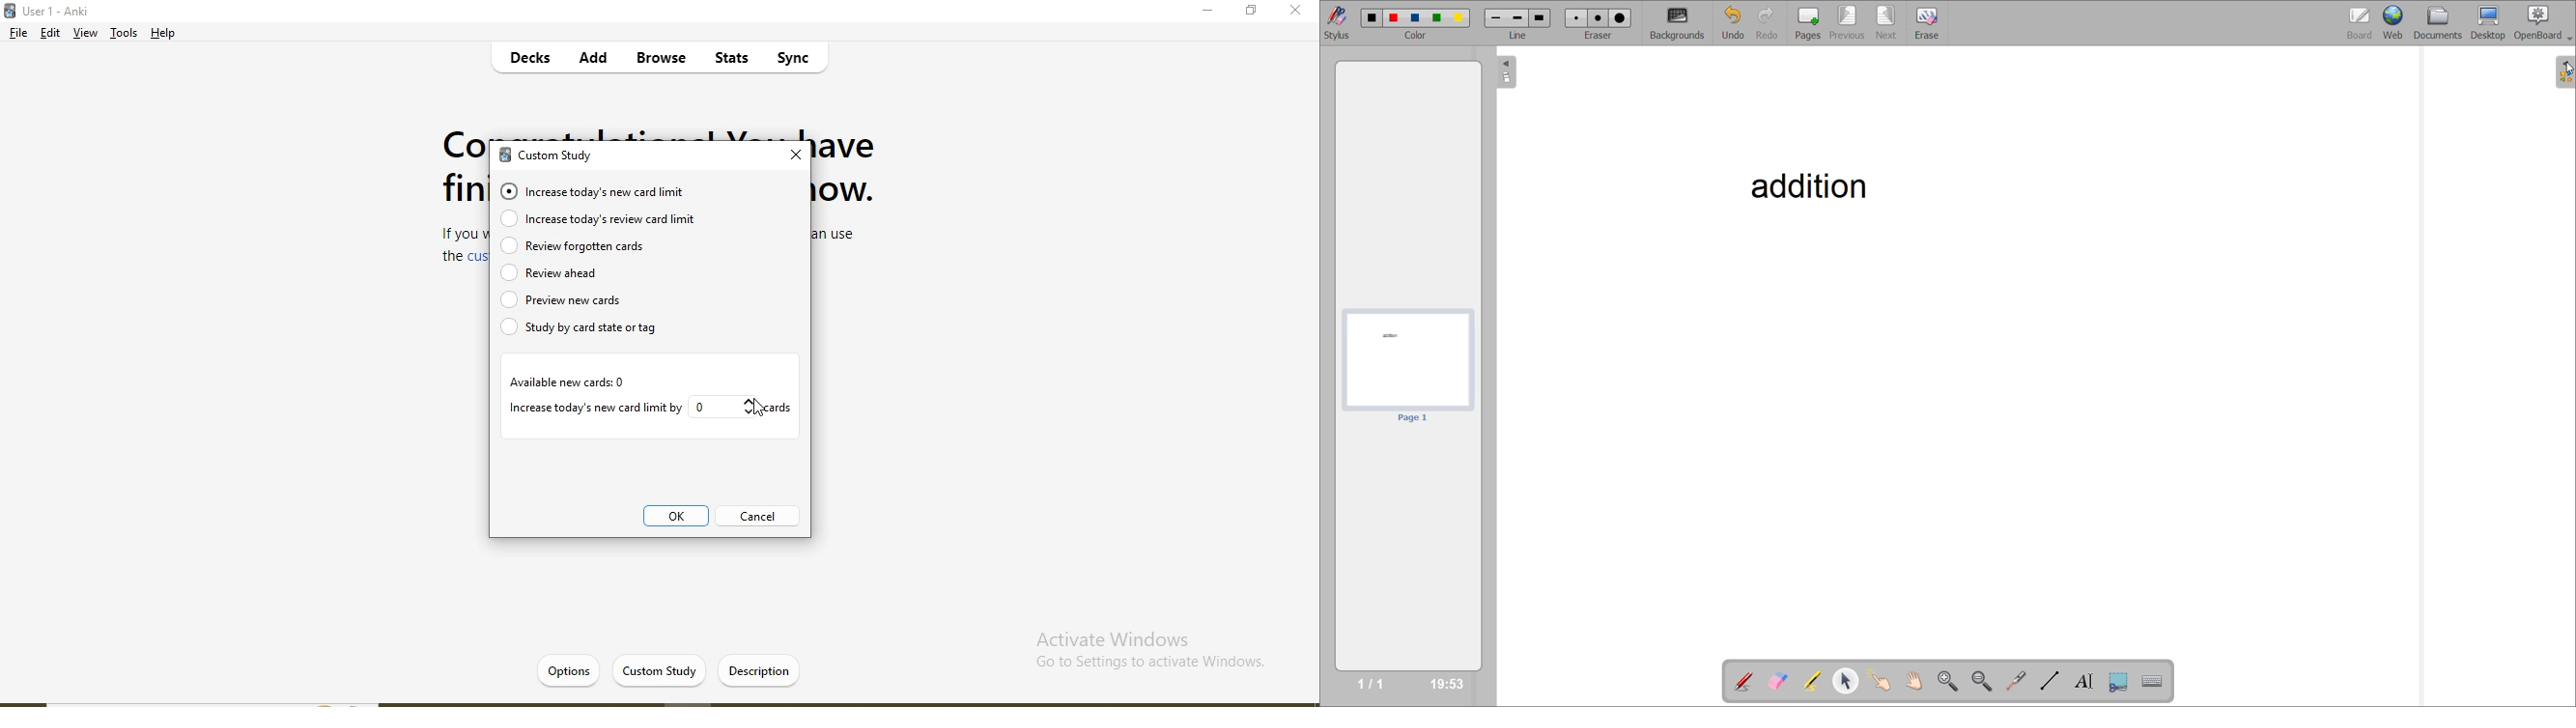  What do you see at coordinates (755, 517) in the screenshot?
I see `cancel` at bounding box center [755, 517].